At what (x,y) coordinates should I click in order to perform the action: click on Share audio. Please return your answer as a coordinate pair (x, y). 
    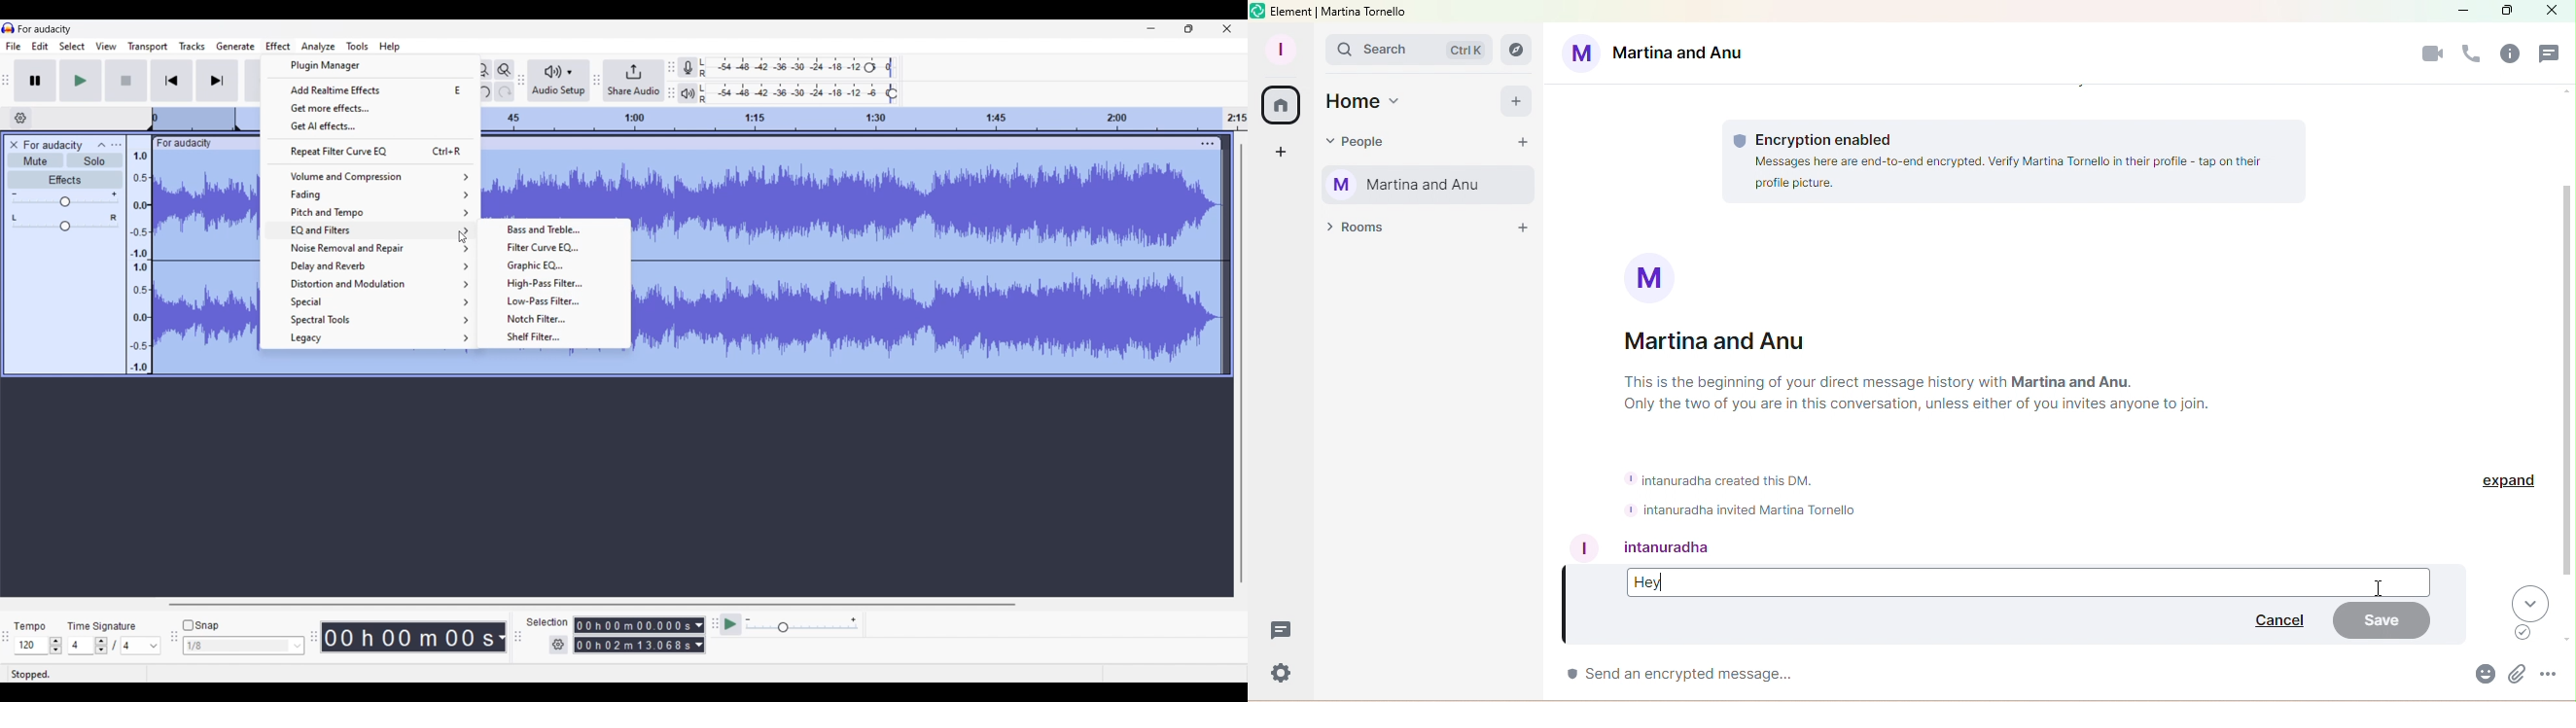
    Looking at the image, I should click on (634, 81).